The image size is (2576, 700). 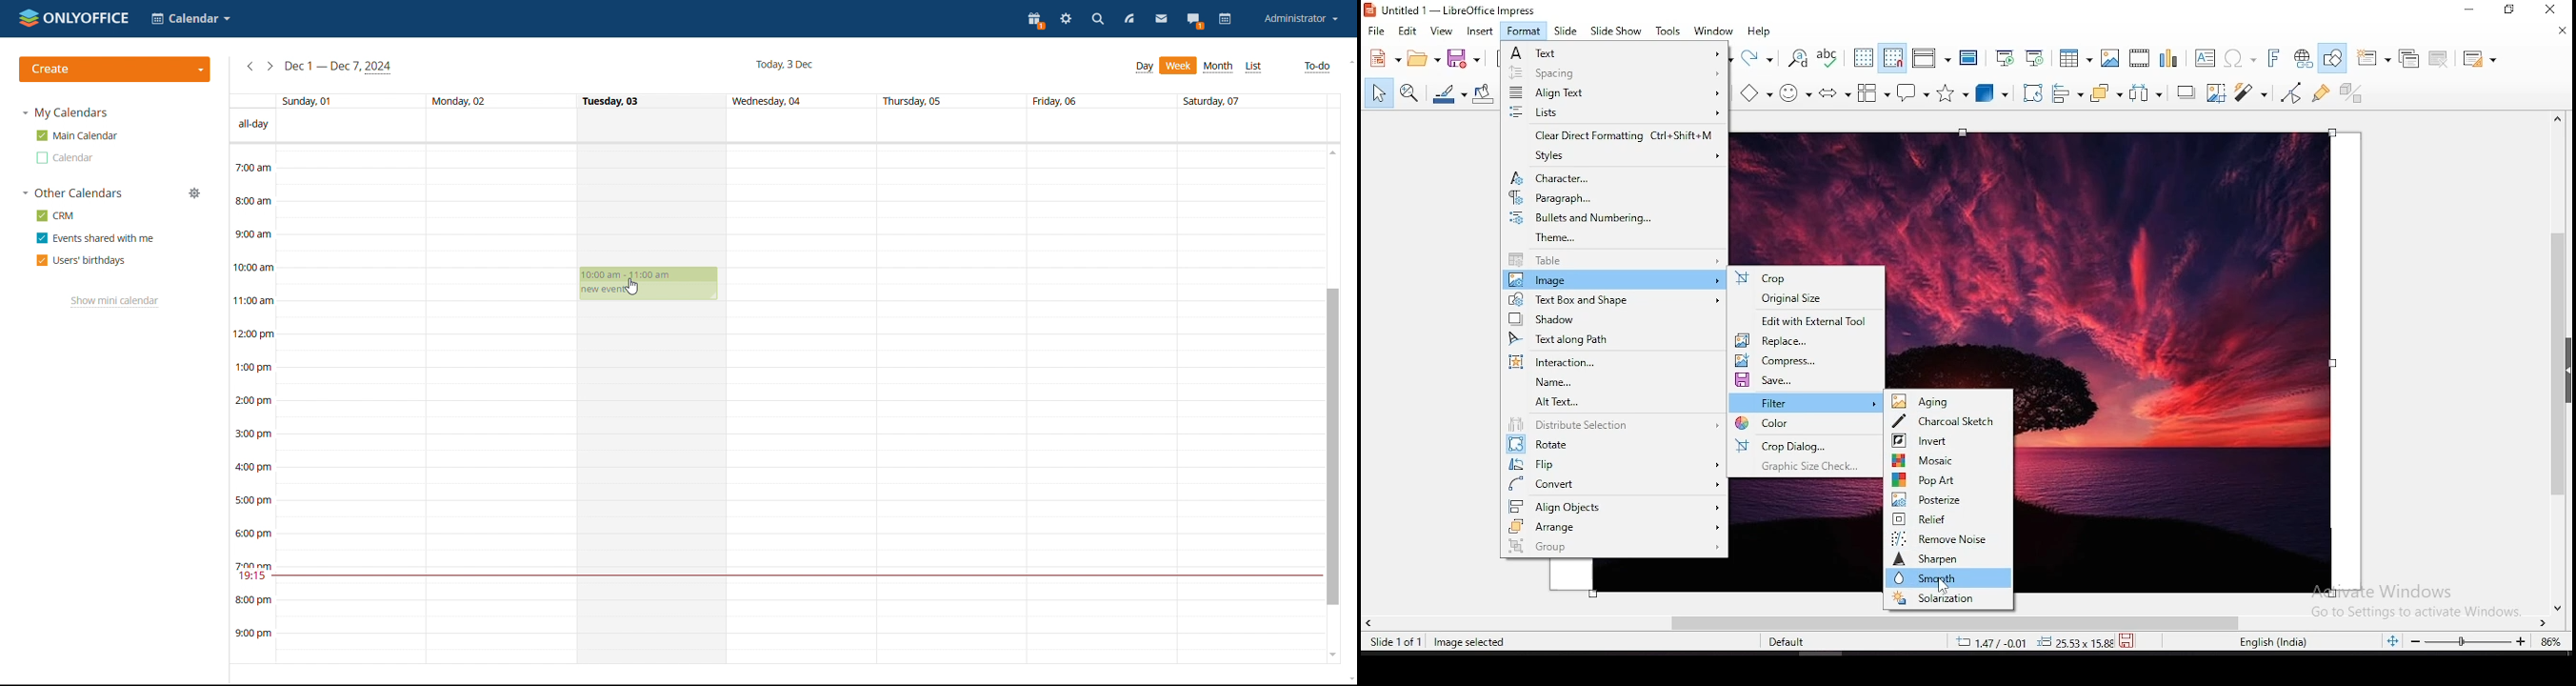 What do you see at coordinates (1374, 31) in the screenshot?
I see `file` at bounding box center [1374, 31].